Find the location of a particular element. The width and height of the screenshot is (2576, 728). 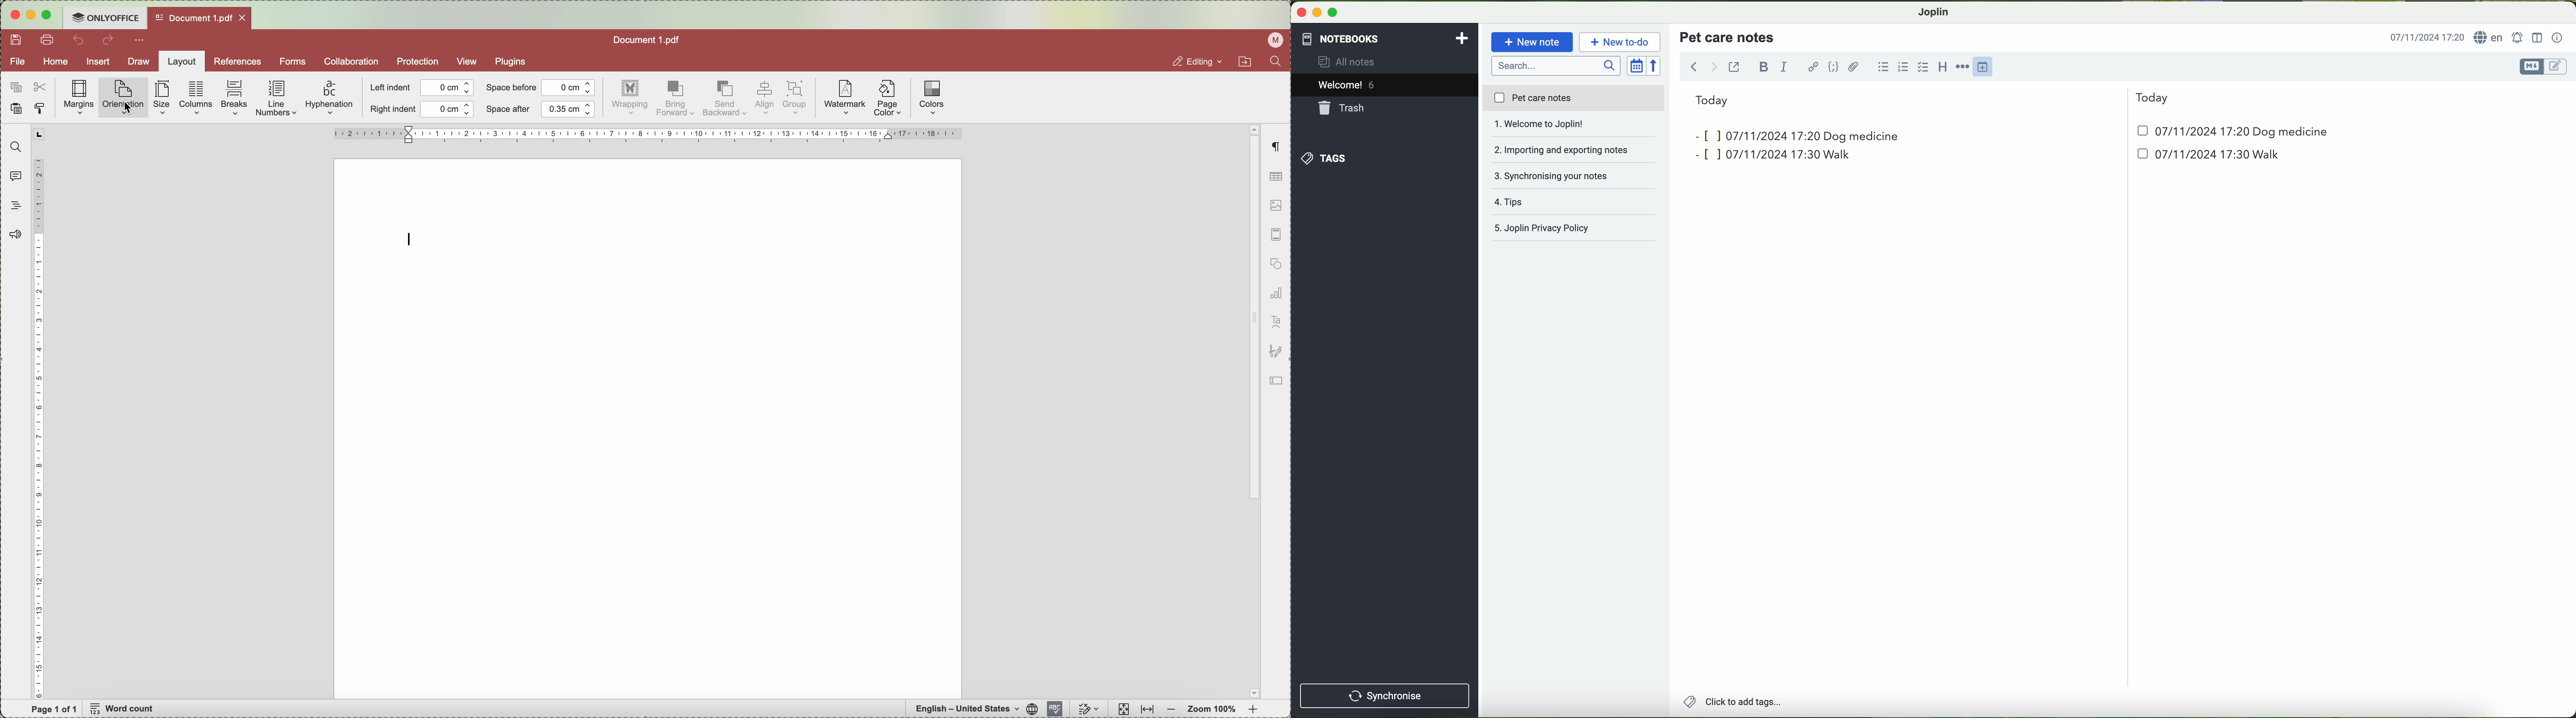

cursor on checkbox option is located at coordinates (1925, 67).